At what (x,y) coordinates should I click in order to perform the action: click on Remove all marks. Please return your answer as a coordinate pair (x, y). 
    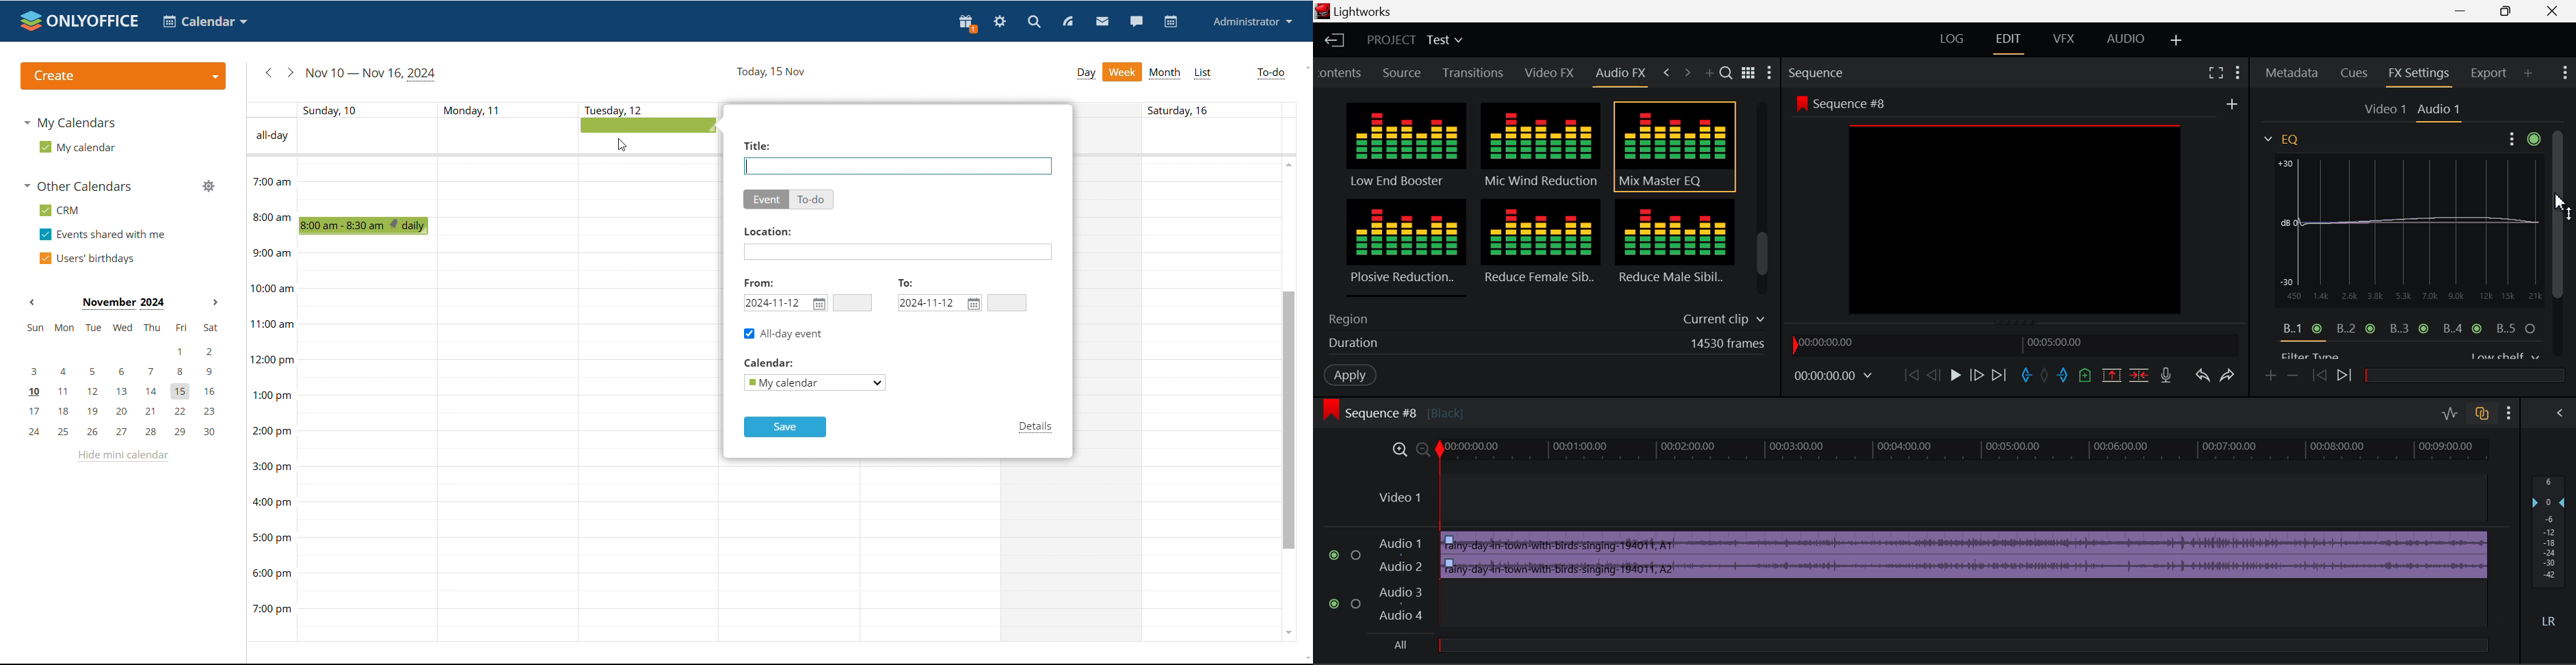
    Looking at the image, I should click on (2047, 376).